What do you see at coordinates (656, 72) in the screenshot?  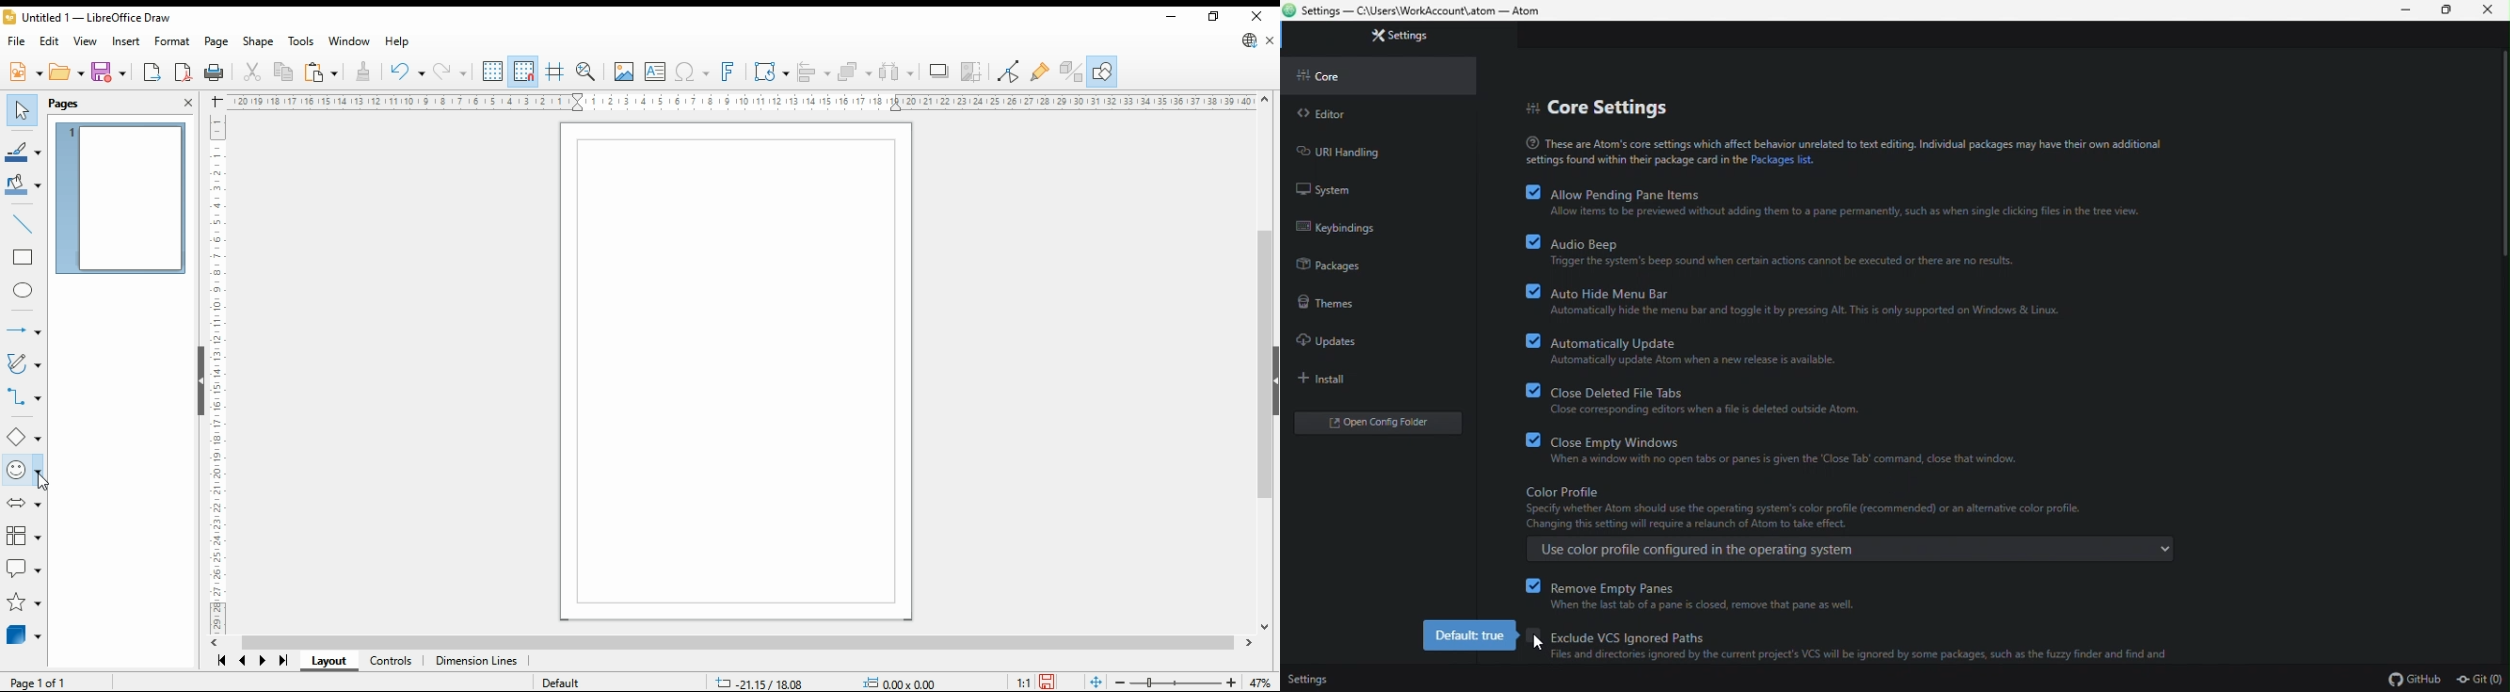 I see `insert text box` at bounding box center [656, 72].